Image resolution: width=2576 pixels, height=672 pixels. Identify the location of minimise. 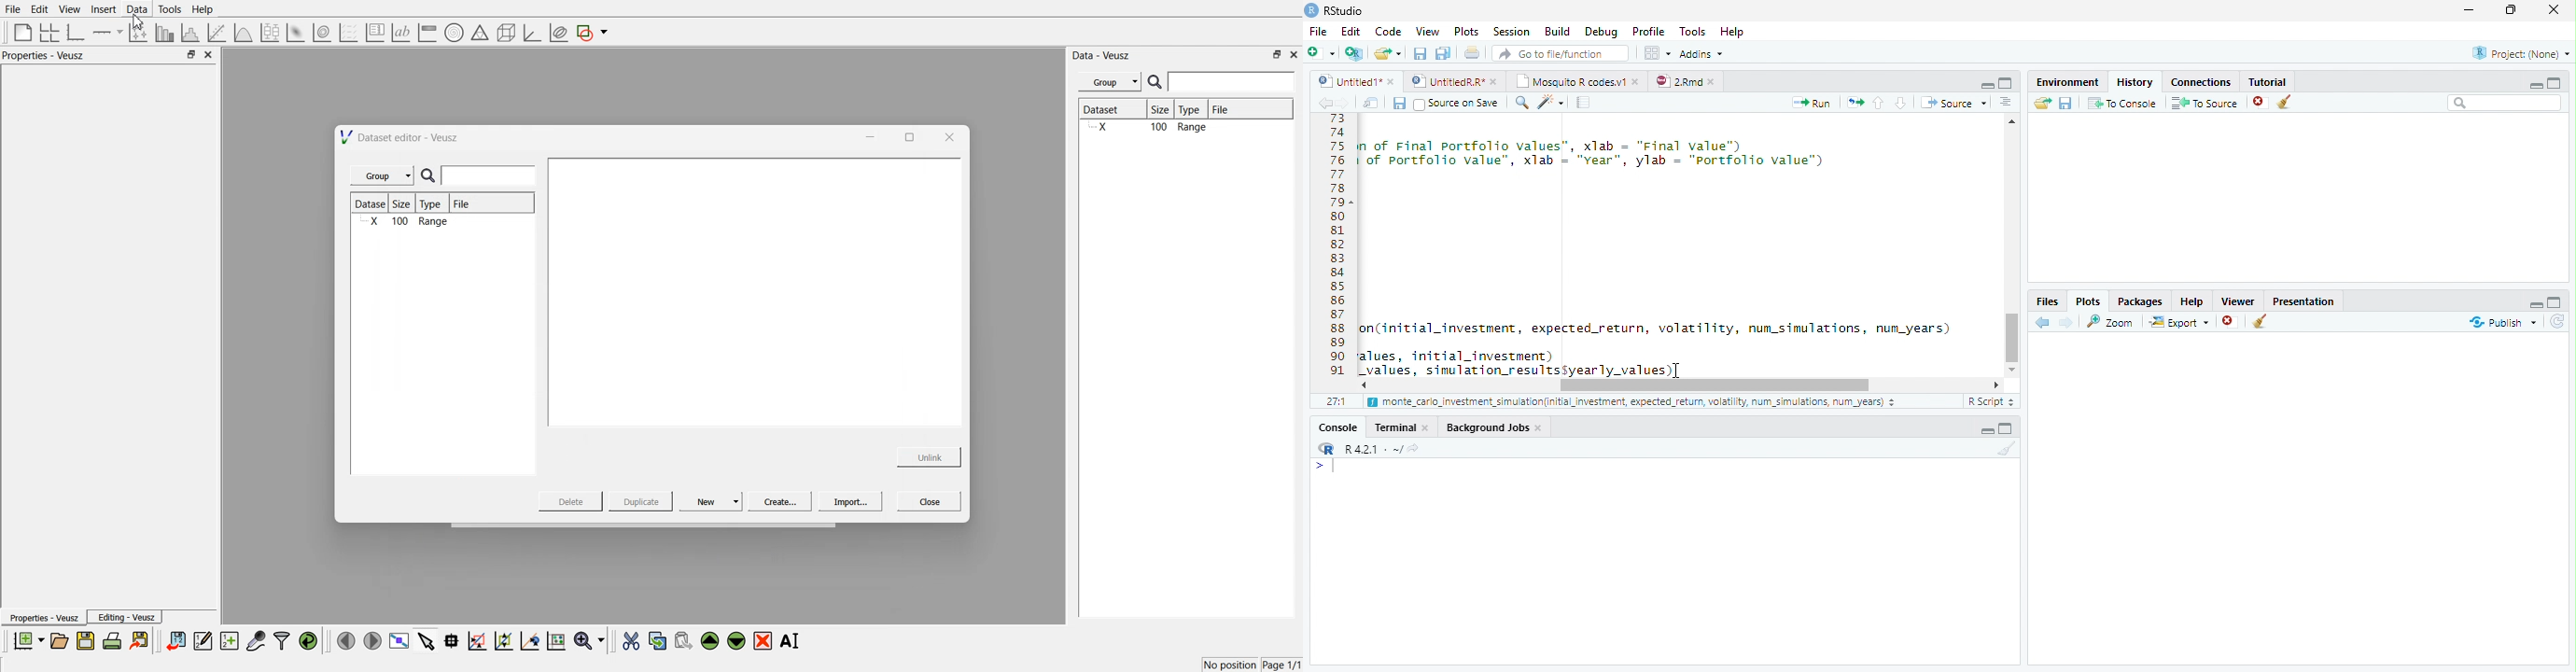
(867, 136).